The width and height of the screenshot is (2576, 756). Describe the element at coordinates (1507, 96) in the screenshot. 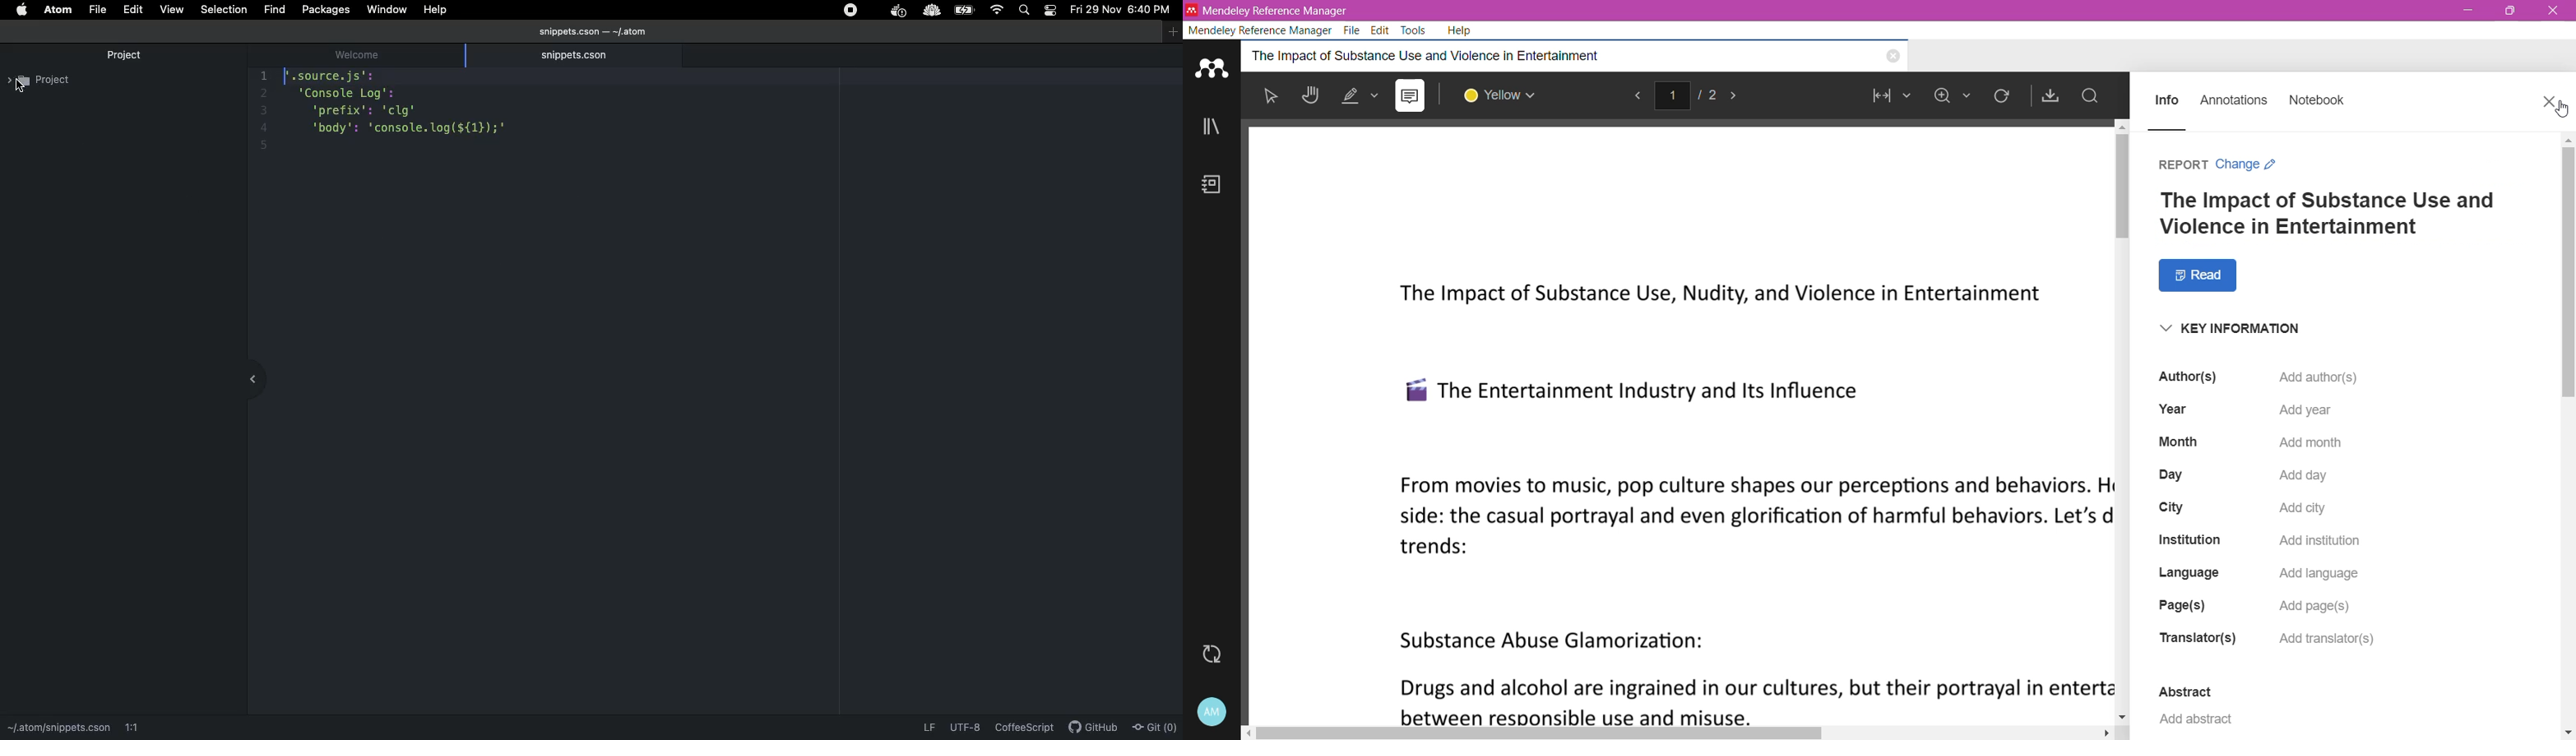

I see `Select Edit Color` at that location.